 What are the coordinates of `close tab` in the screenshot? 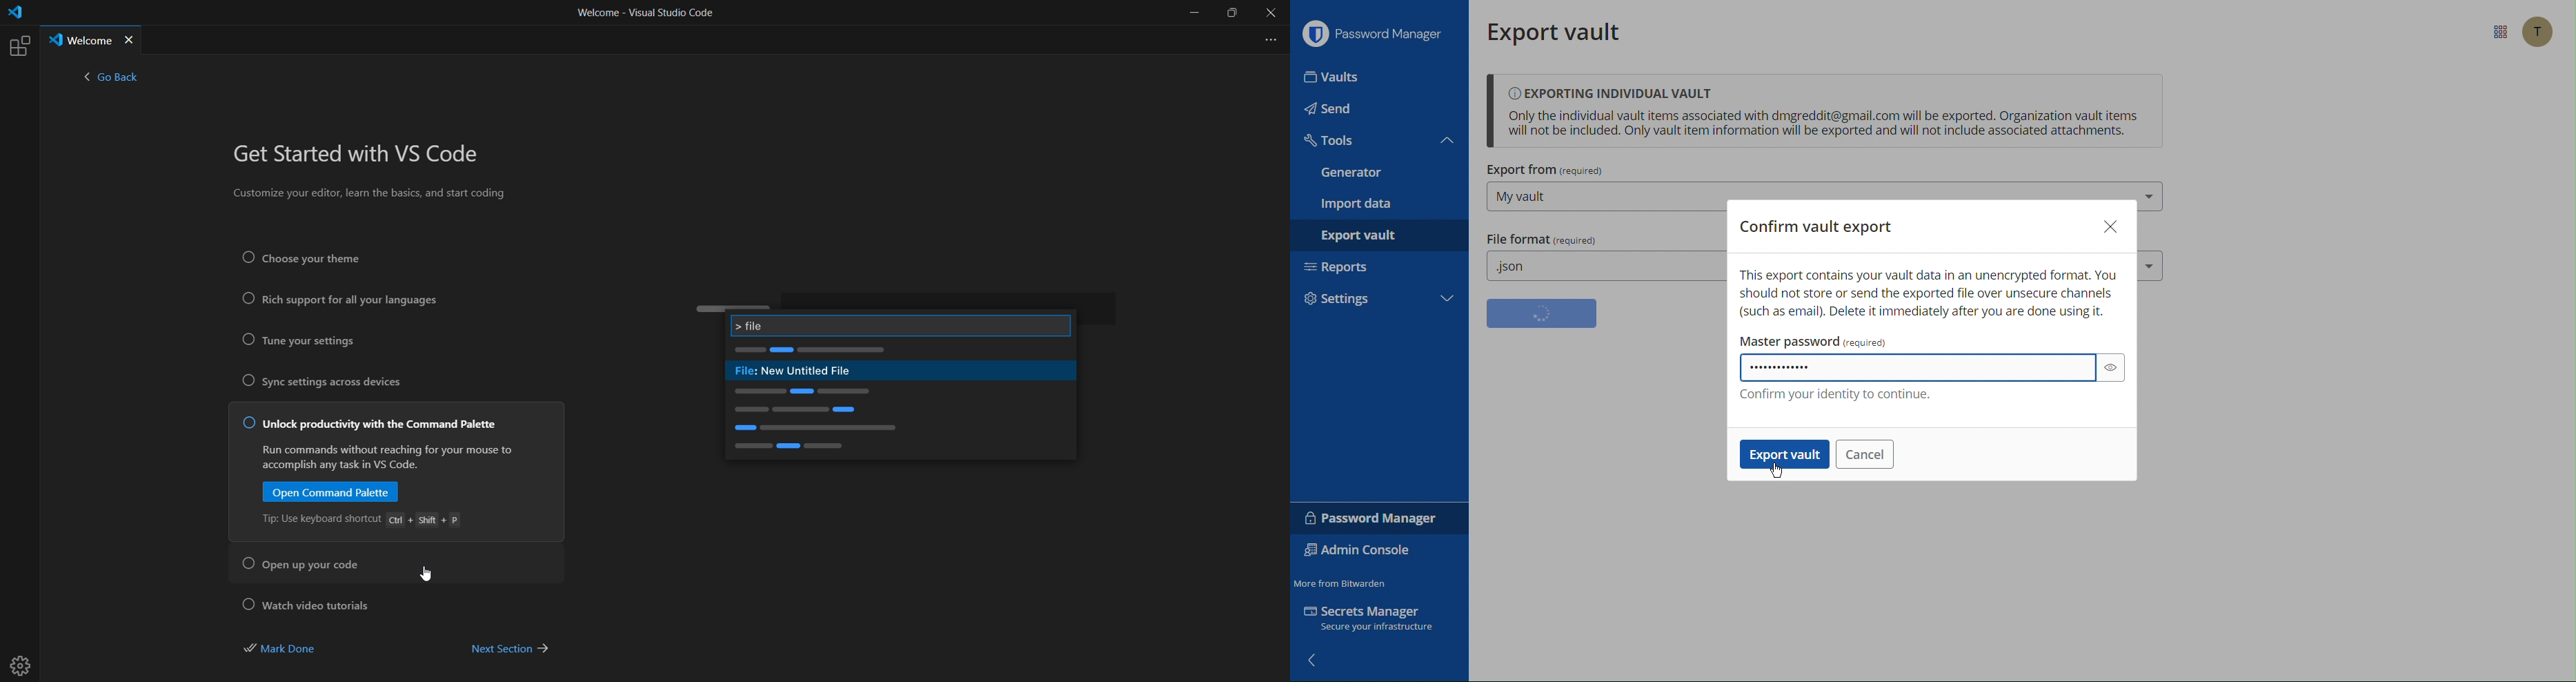 It's located at (130, 40).